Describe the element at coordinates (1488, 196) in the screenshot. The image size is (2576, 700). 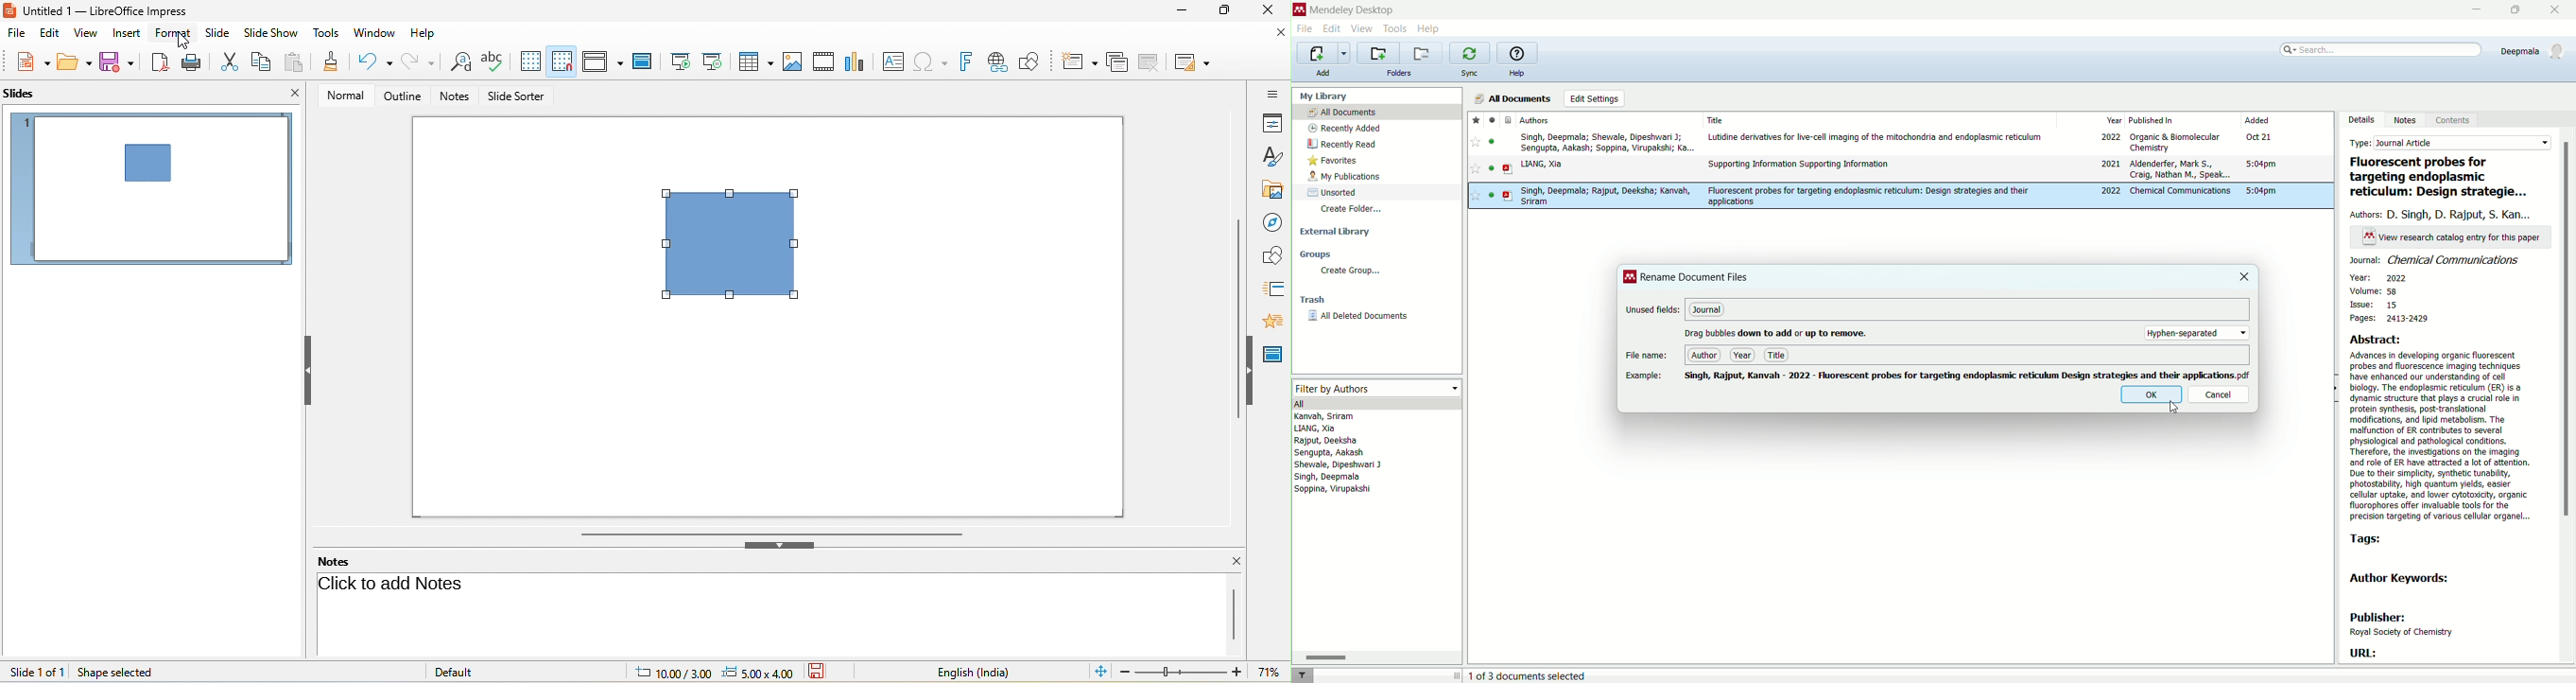
I see `read/unread` at that location.